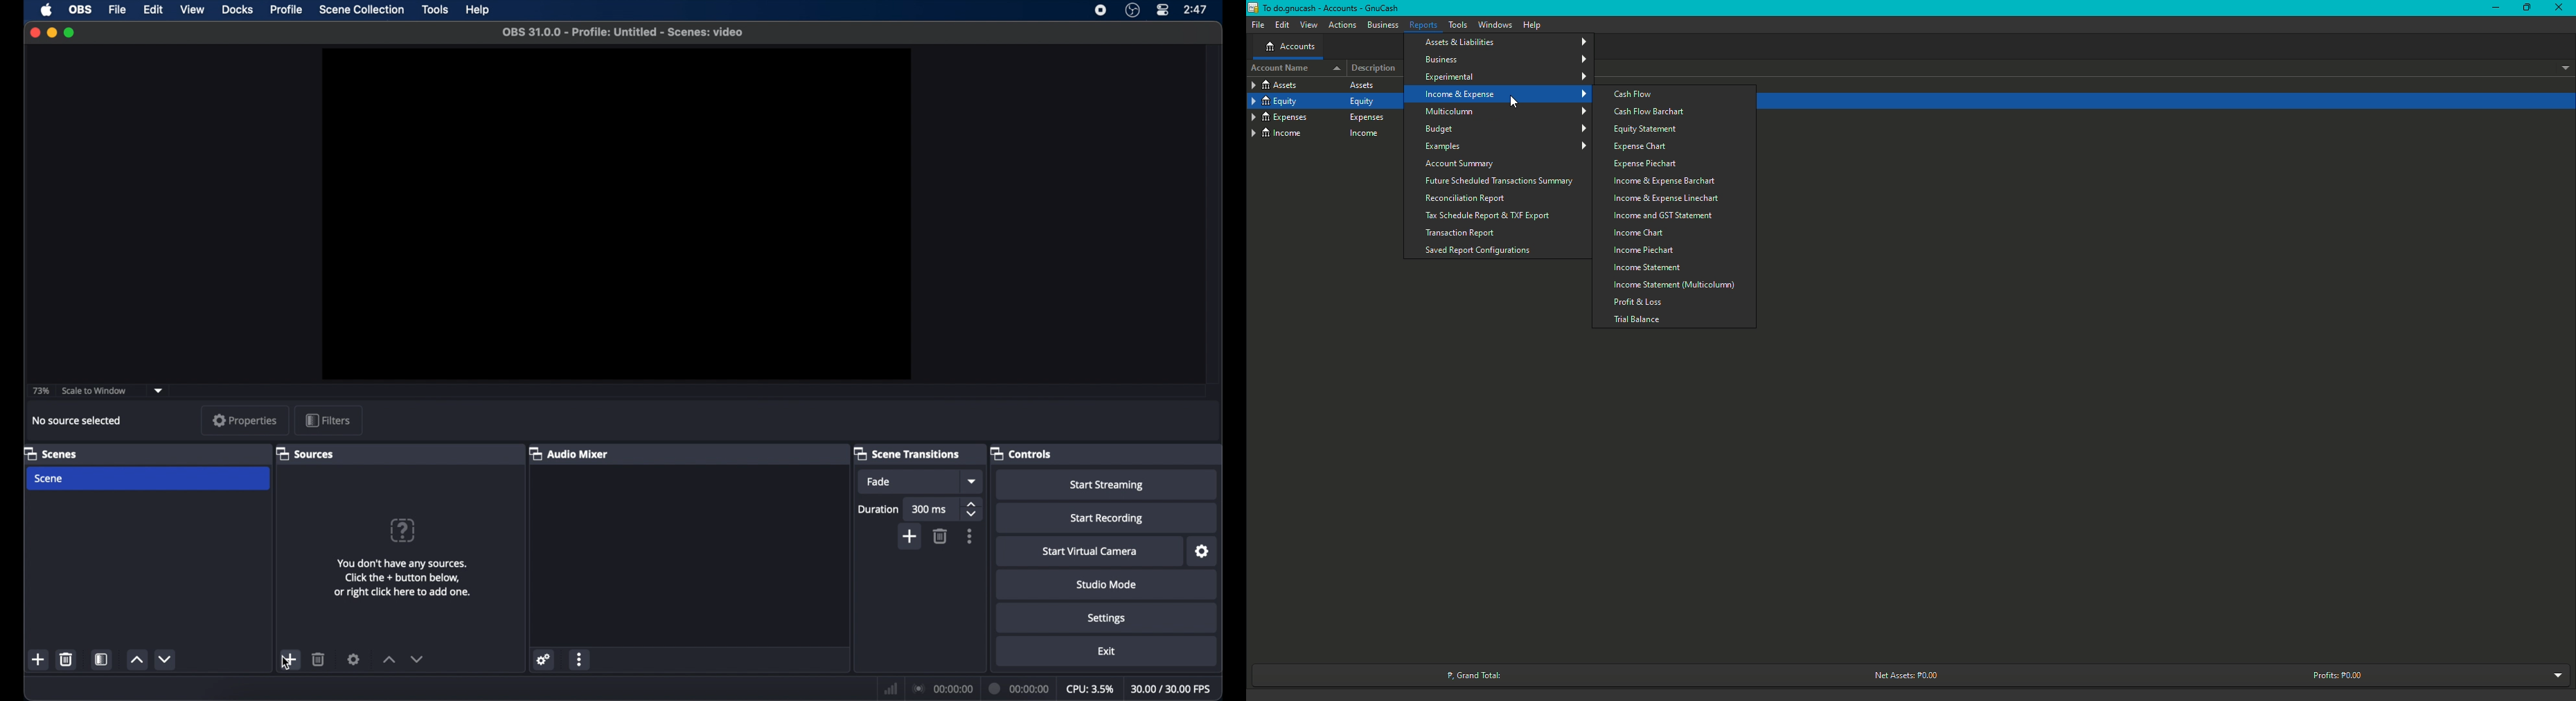 This screenshot has height=728, width=2576. What do you see at coordinates (1642, 233) in the screenshot?
I see `Income Chart` at bounding box center [1642, 233].